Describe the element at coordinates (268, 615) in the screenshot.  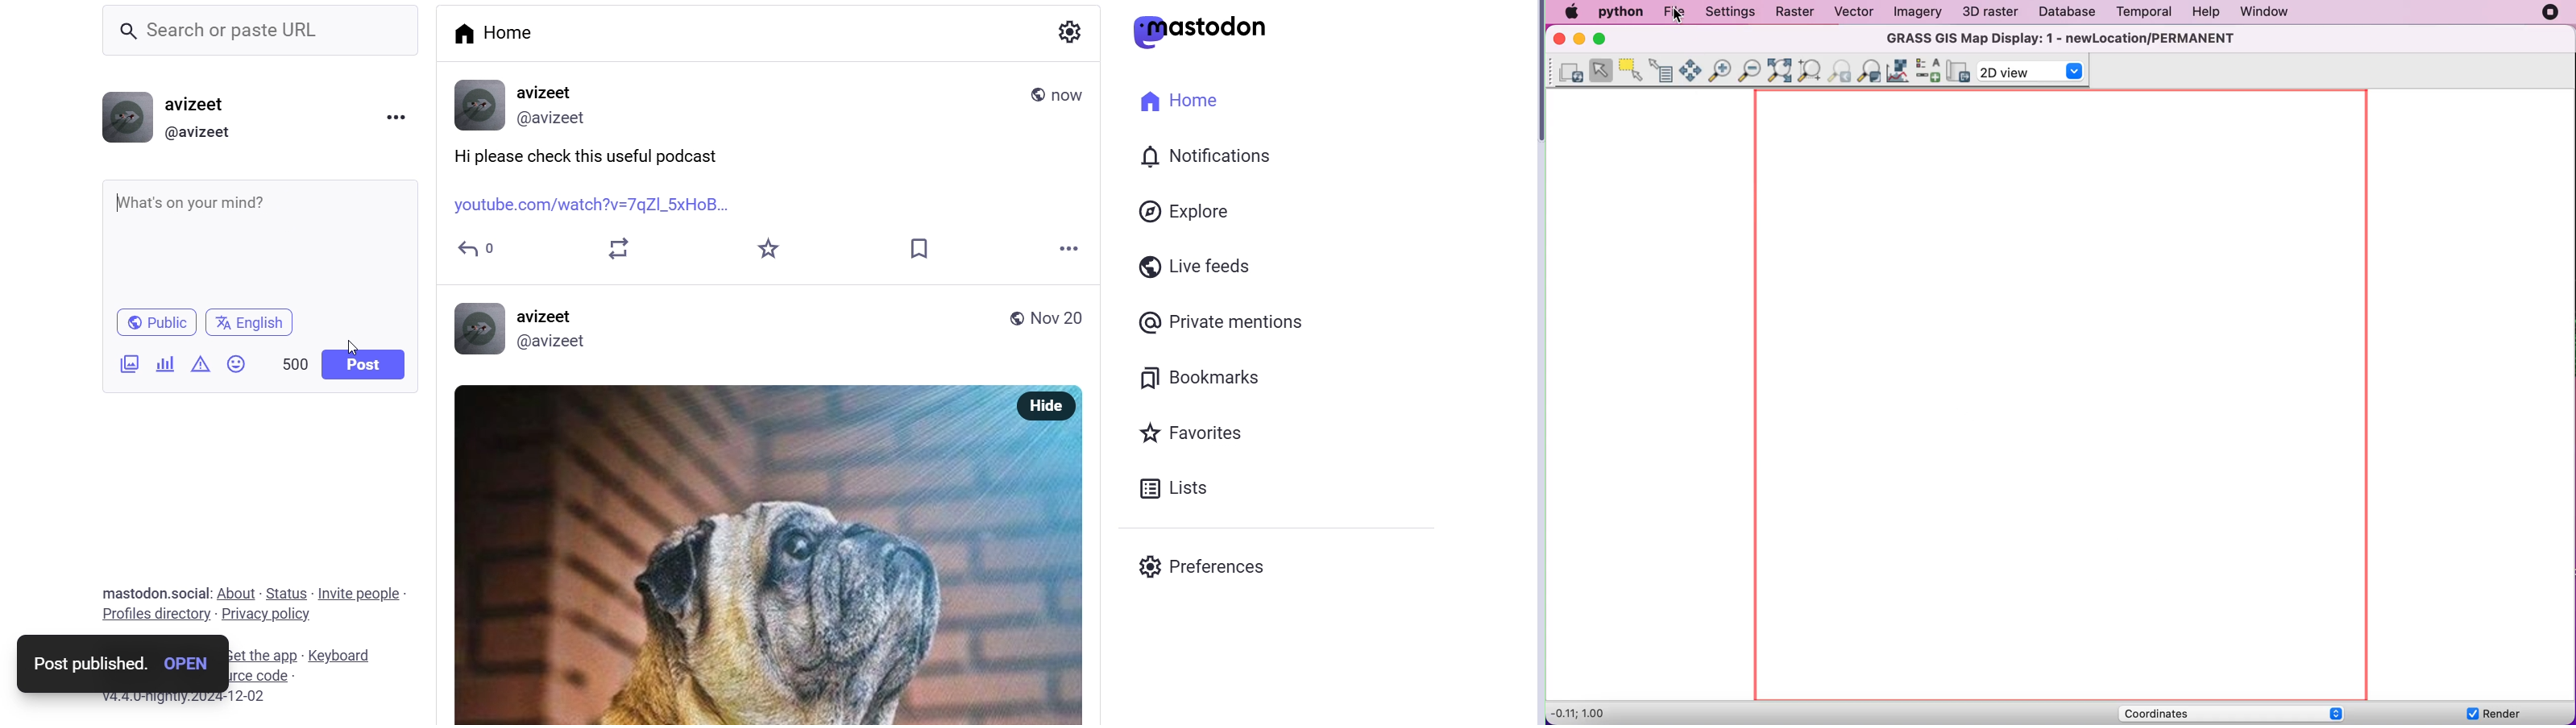
I see `privacy policy` at that location.